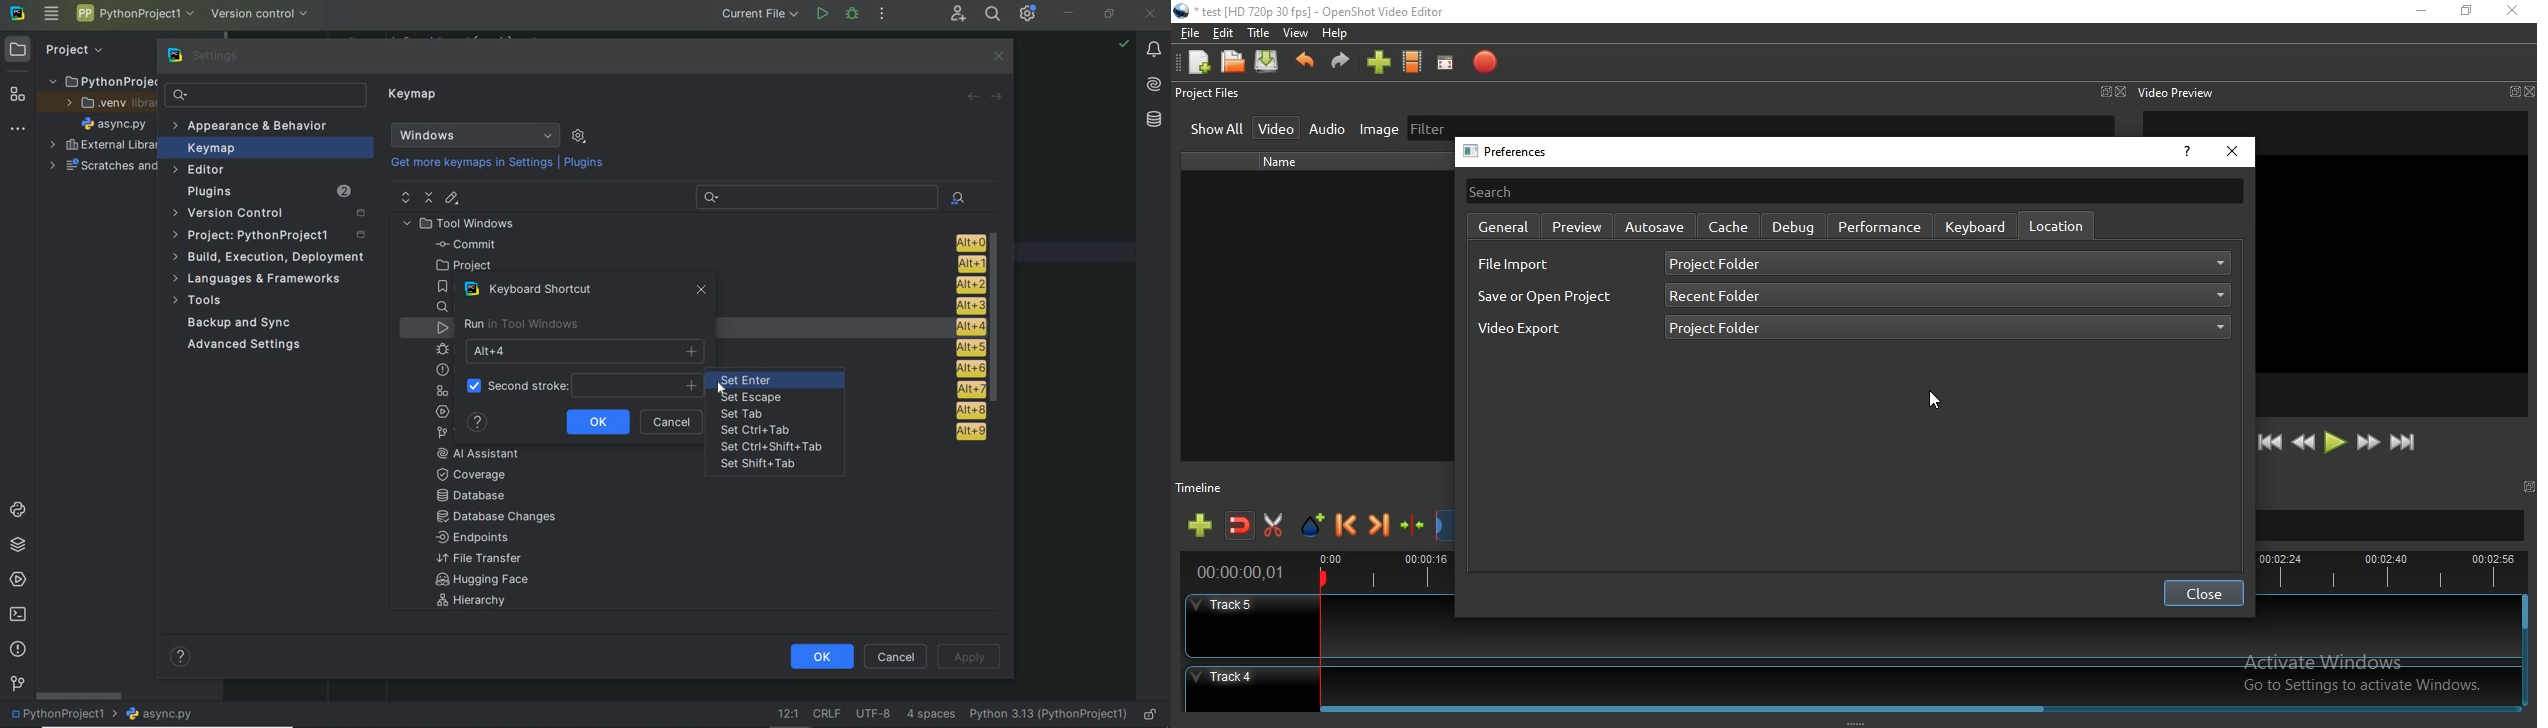  What do you see at coordinates (2303, 443) in the screenshot?
I see `Rewind ` at bounding box center [2303, 443].